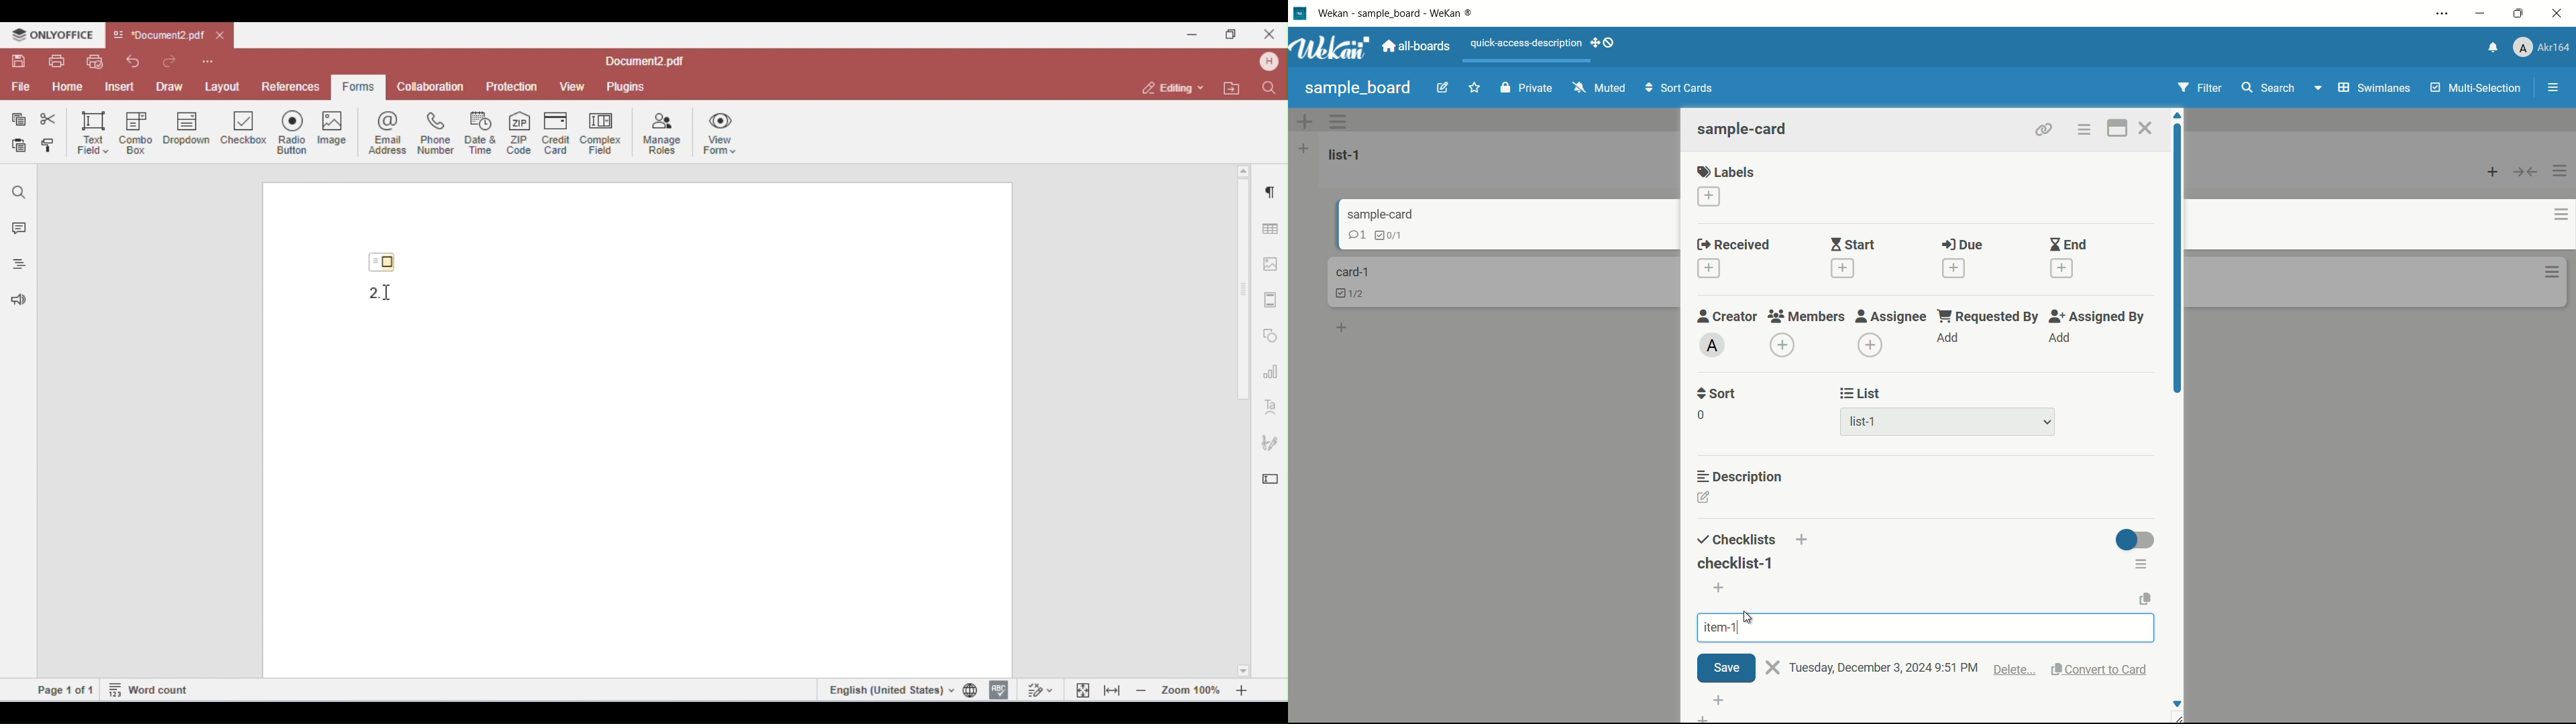  What do you see at coordinates (2553, 88) in the screenshot?
I see `open or close sidebar` at bounding box center [2553, 88].